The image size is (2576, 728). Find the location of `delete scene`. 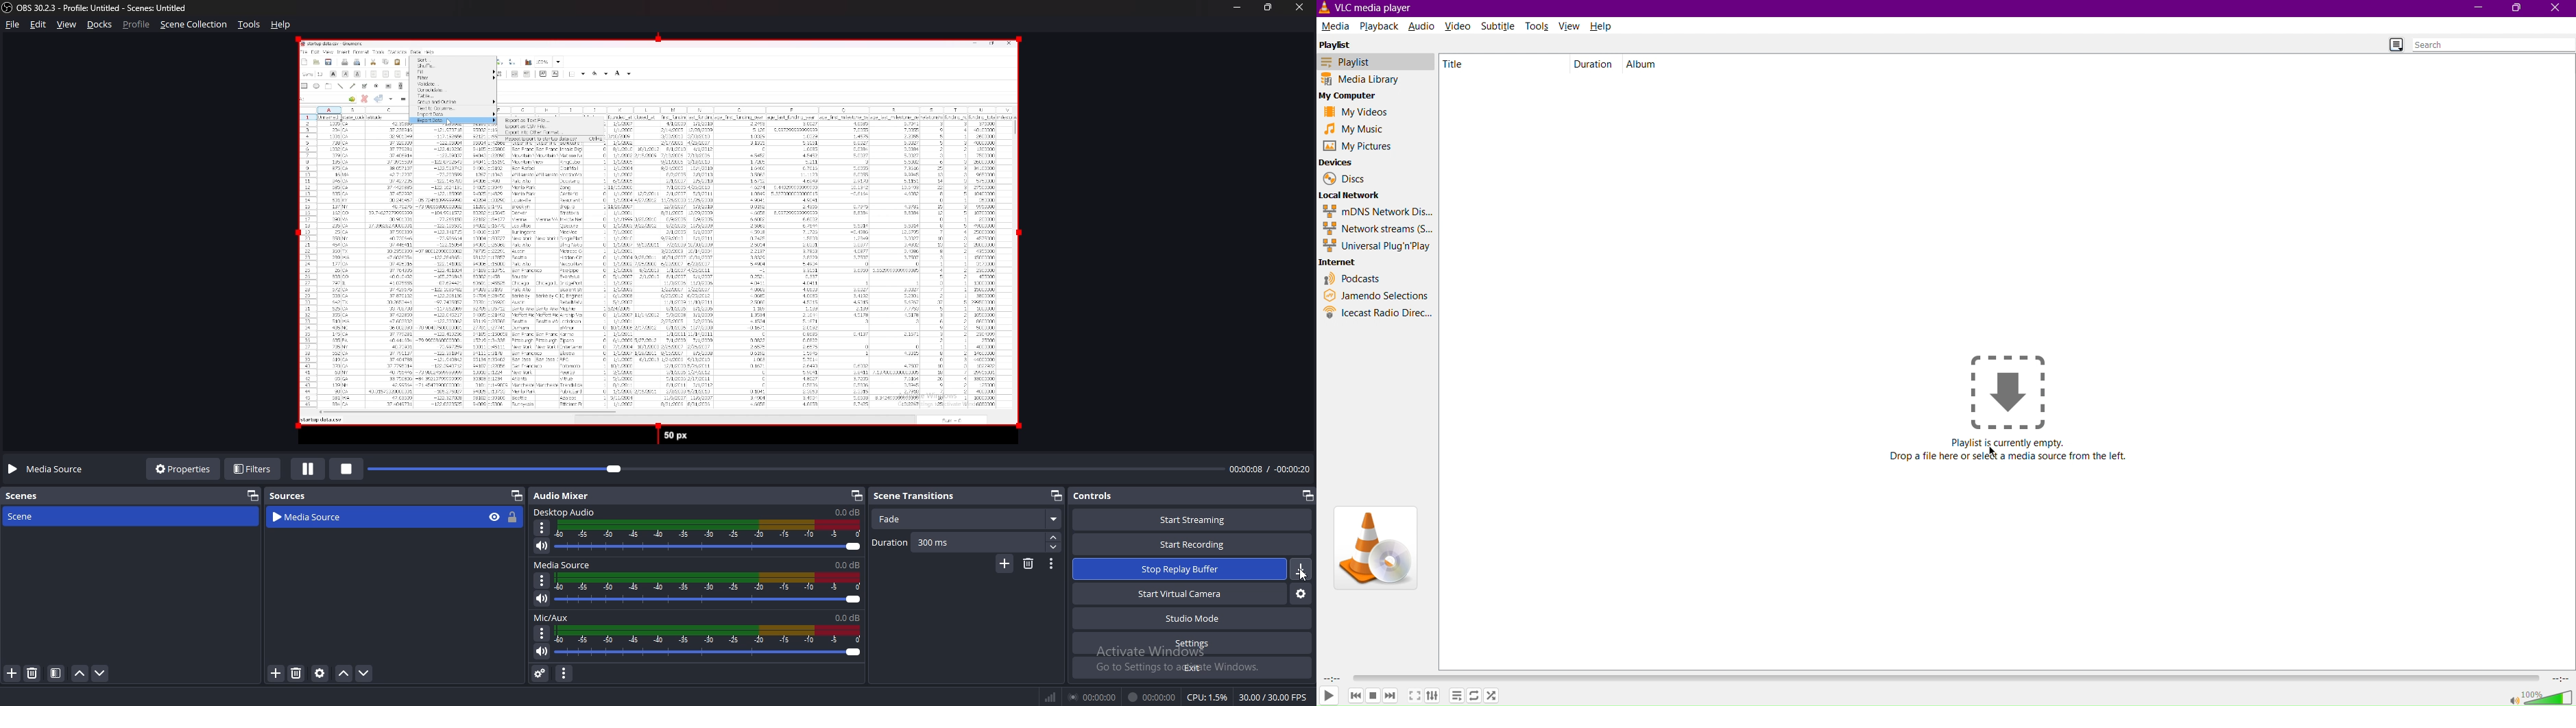

delete scene is located at coordinates (32, 672).